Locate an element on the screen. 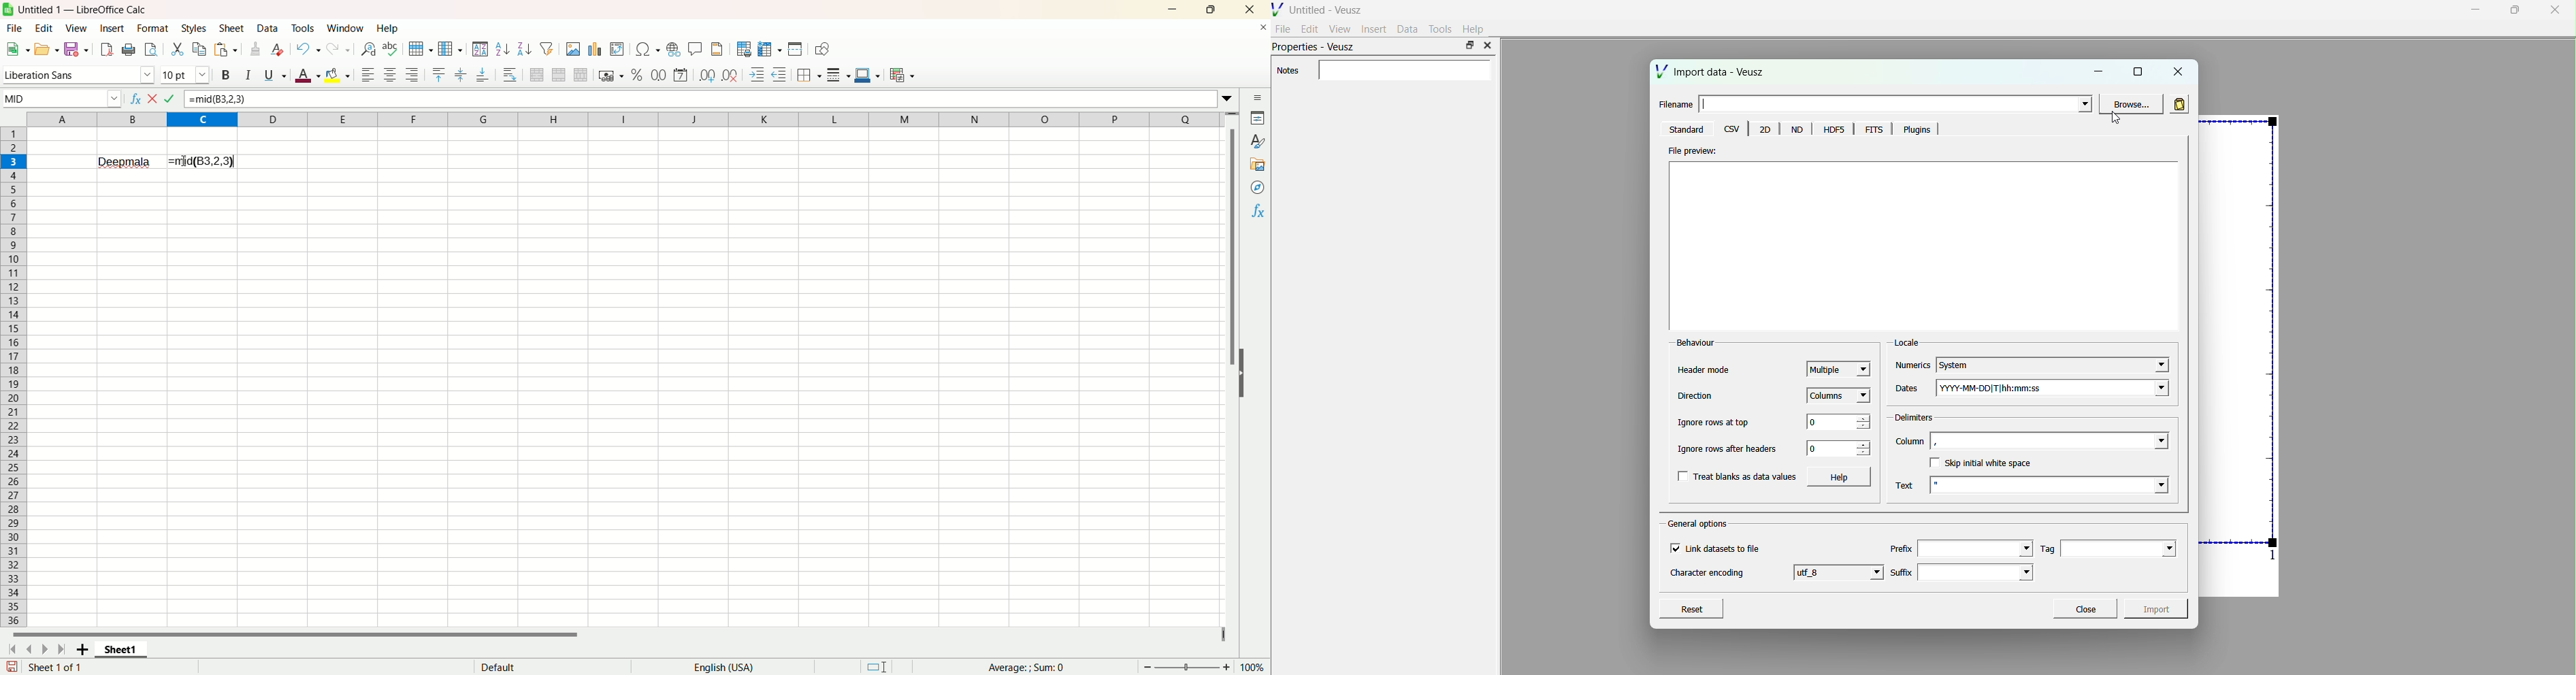 This screenshot has width=2576, height=700. checkbox is located at coordinates (1934, 462).